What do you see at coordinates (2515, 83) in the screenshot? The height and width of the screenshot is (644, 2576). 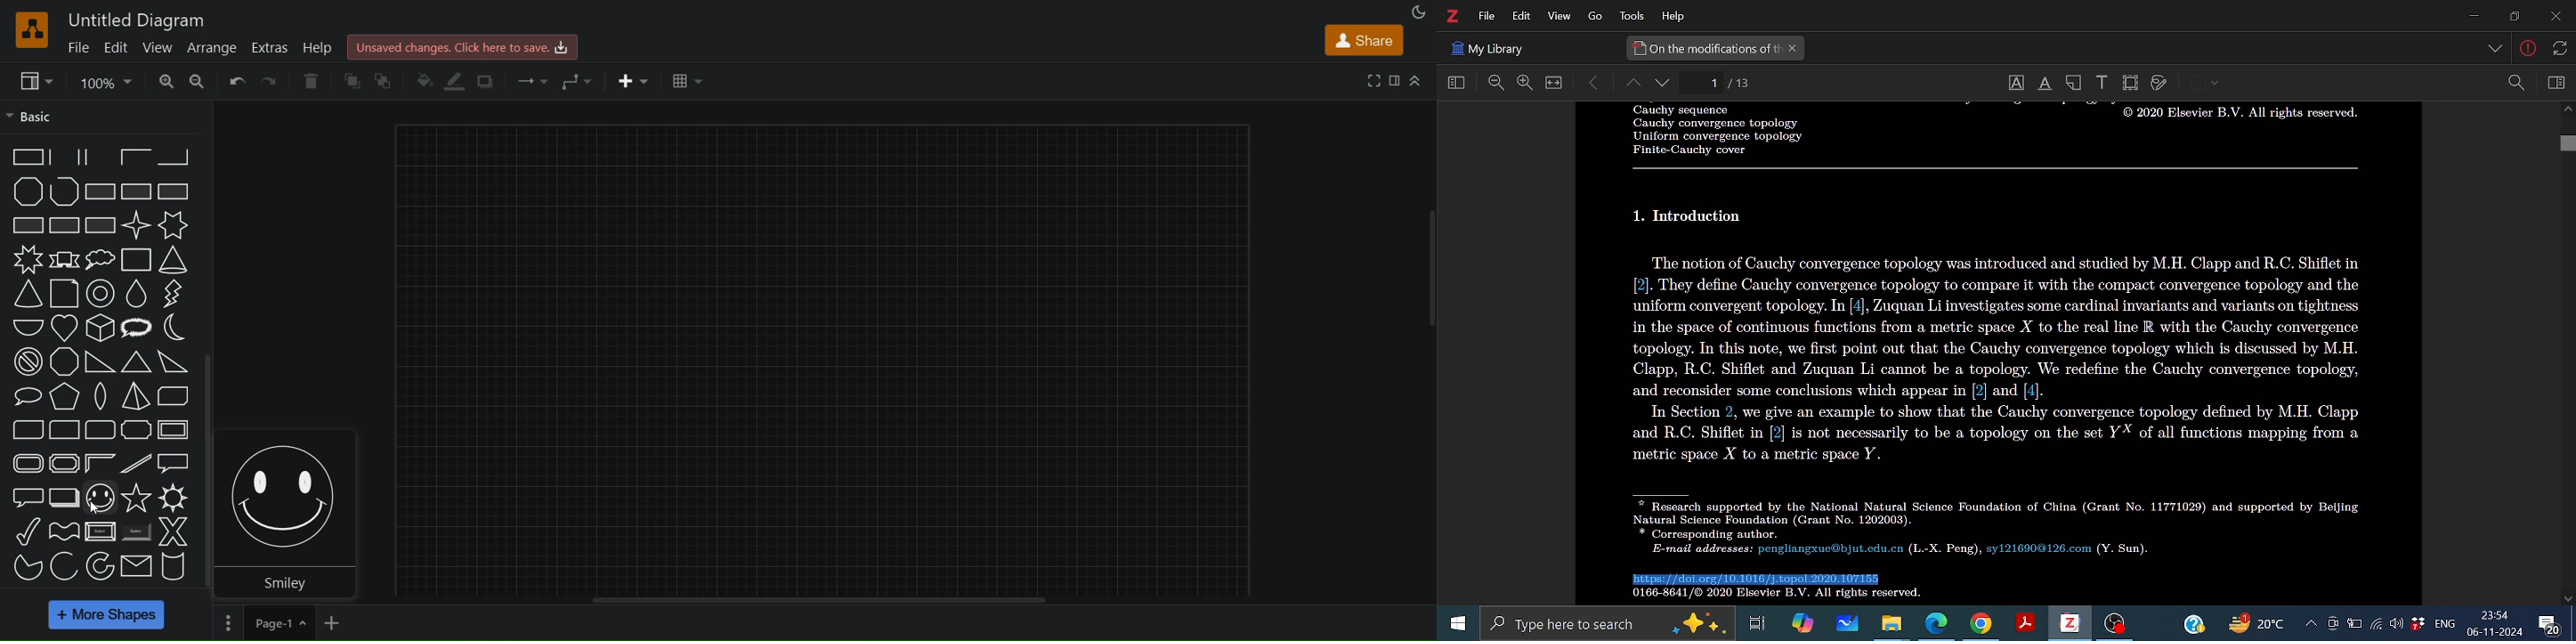 I see `Zoom` at bounding box center [2515, 83].